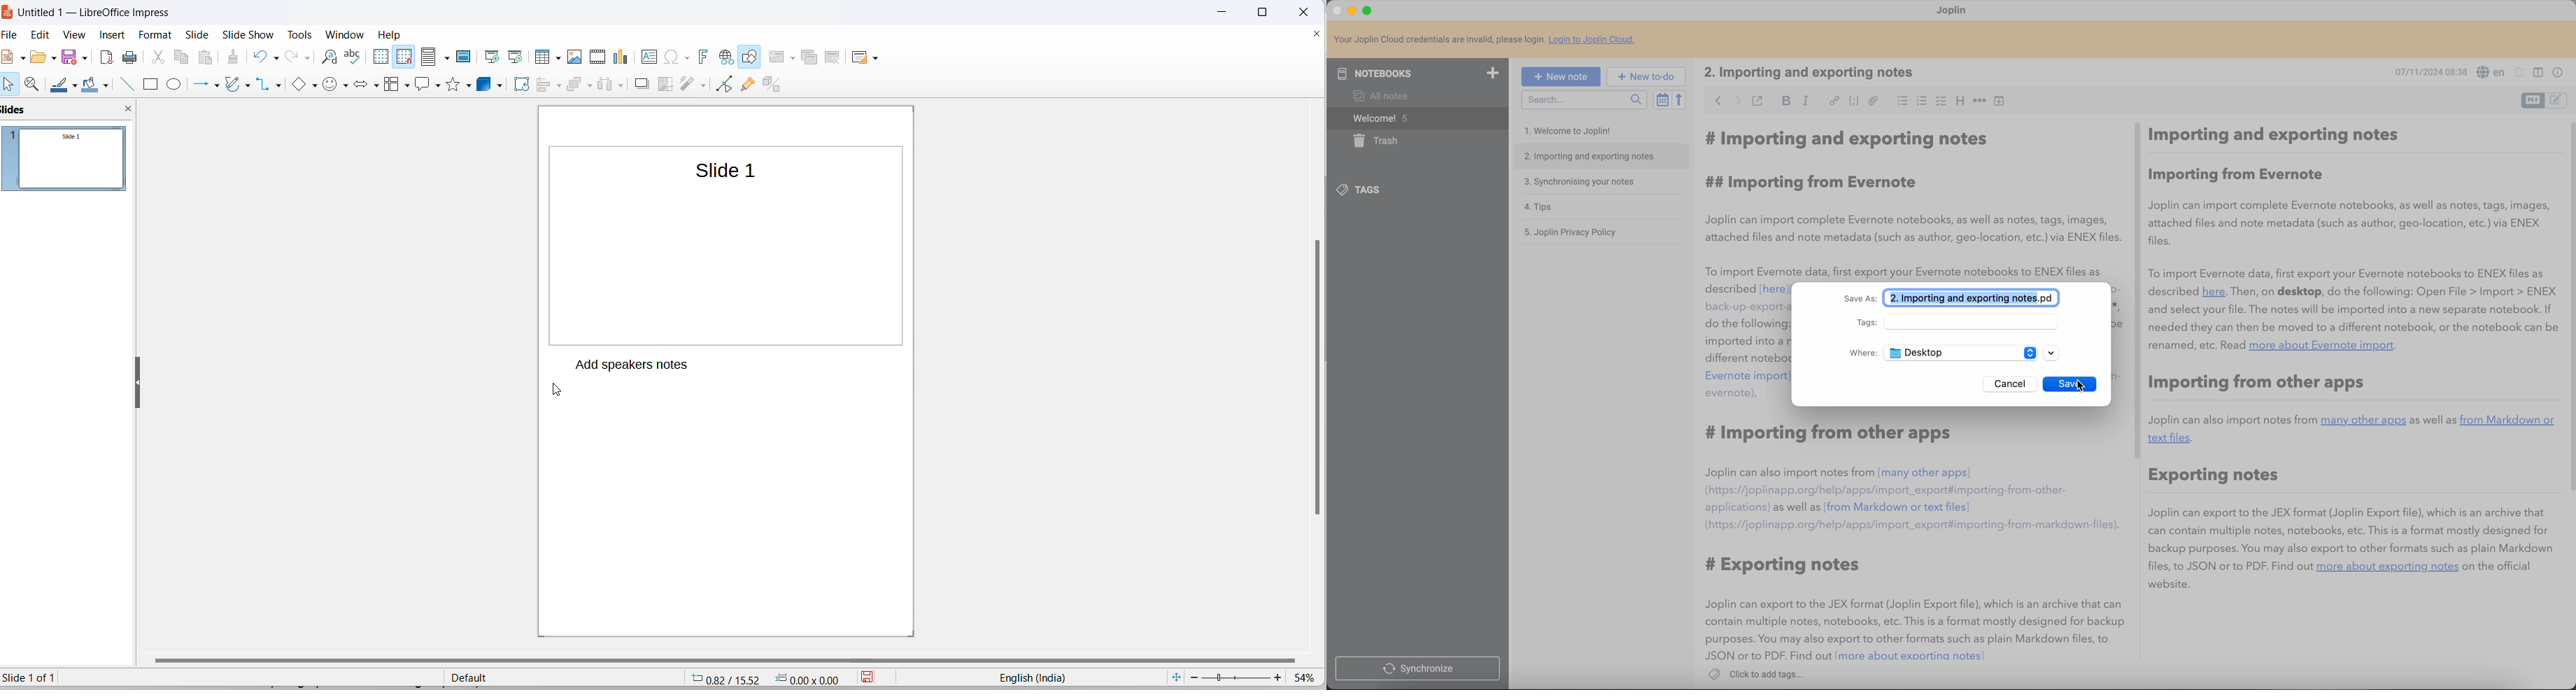  I want to click on print, so click(131, 59).